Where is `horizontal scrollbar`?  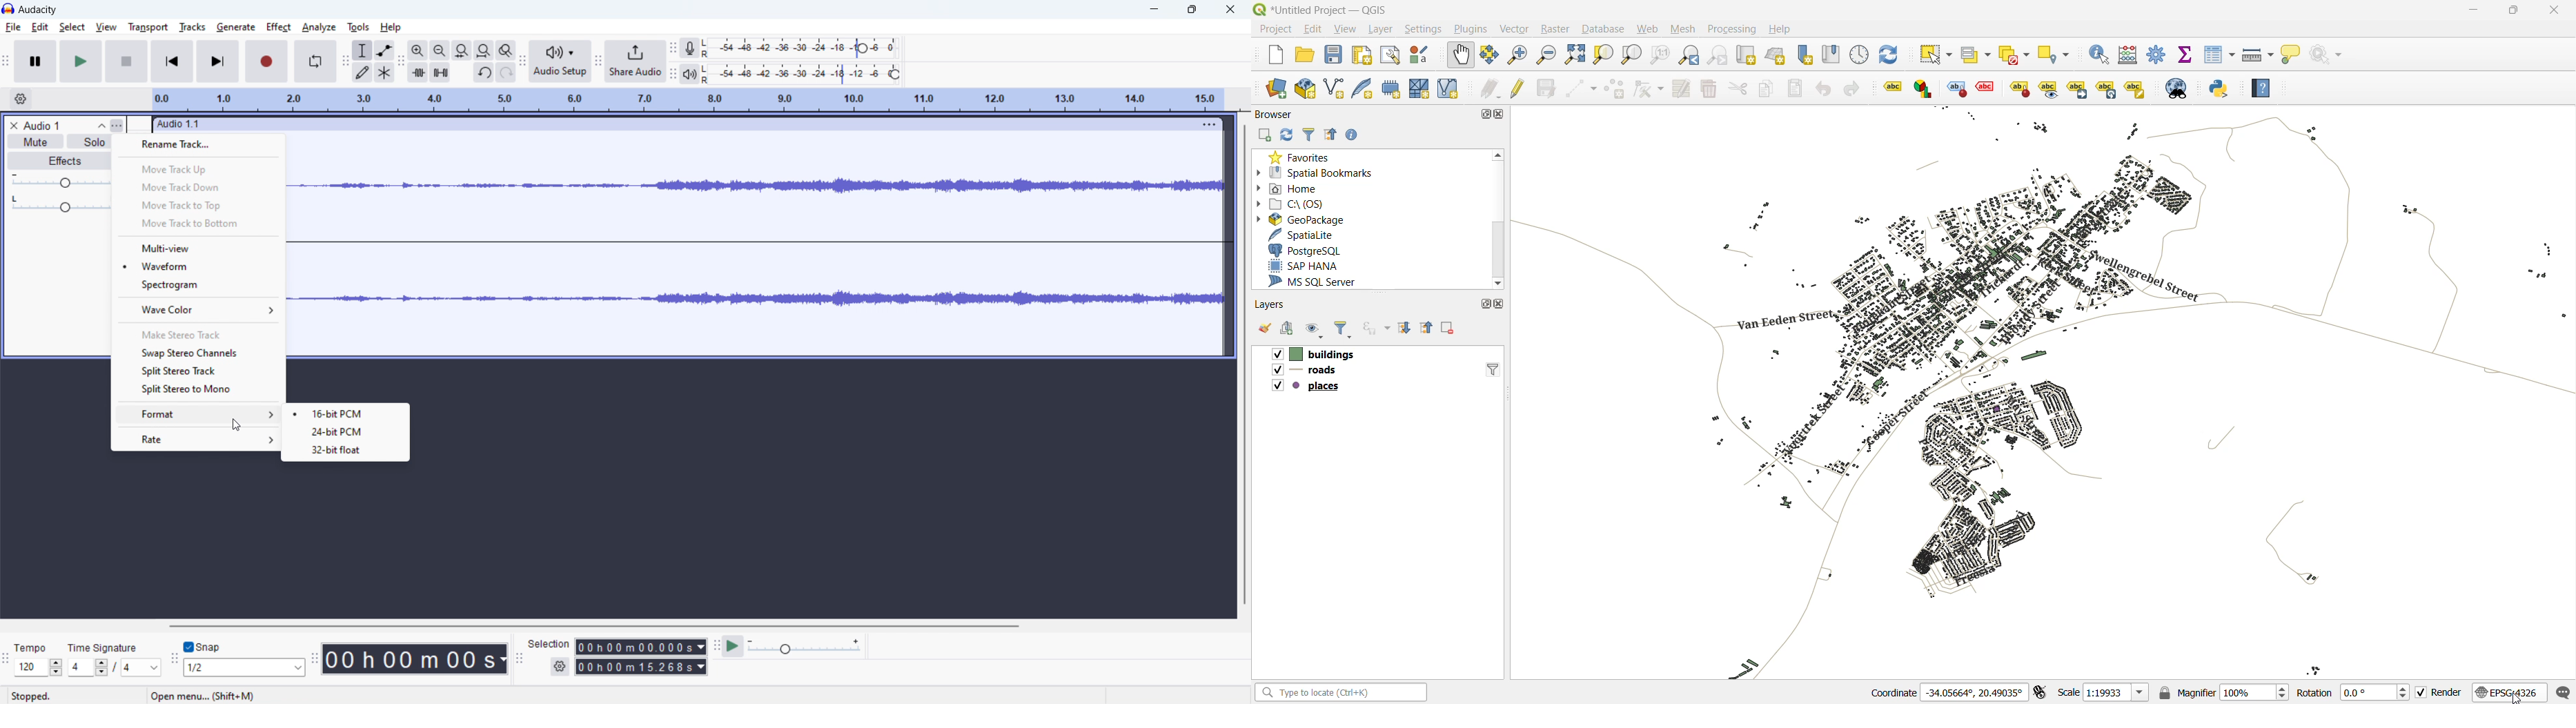
horizontal scrollbar is located at coordinates (597, 626).